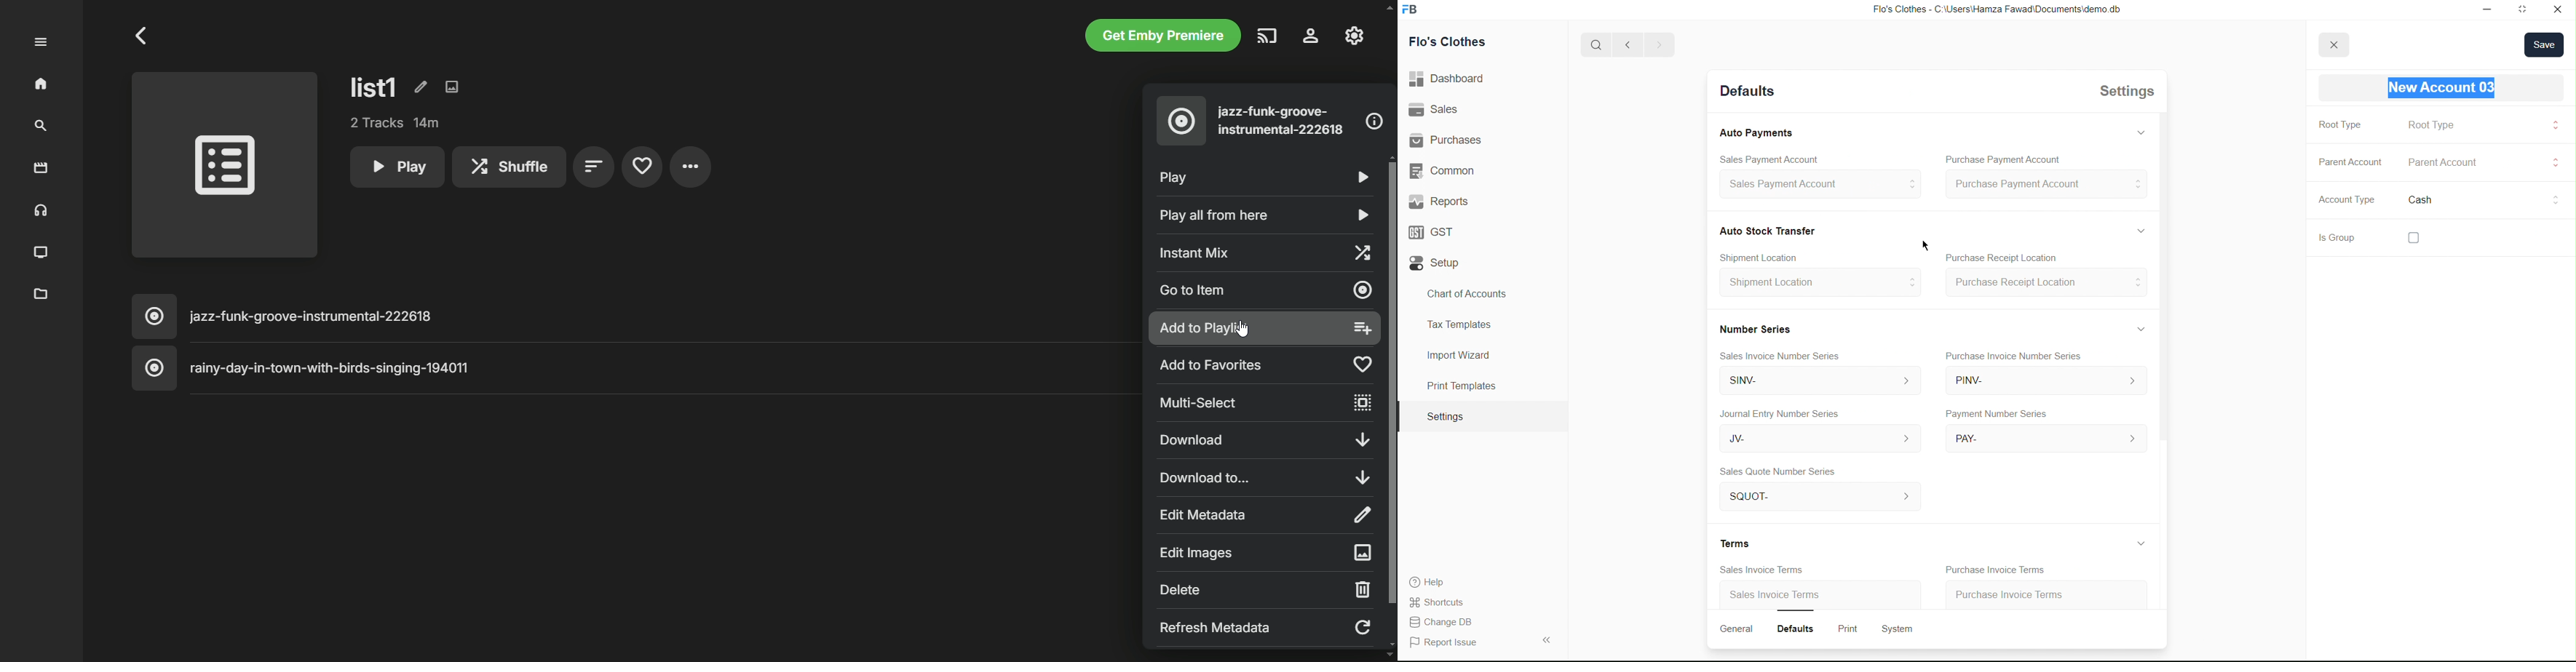 The width and height of the screenshot is (2576, 672). I want to click on Payment Number Series, so click(1993, 415).